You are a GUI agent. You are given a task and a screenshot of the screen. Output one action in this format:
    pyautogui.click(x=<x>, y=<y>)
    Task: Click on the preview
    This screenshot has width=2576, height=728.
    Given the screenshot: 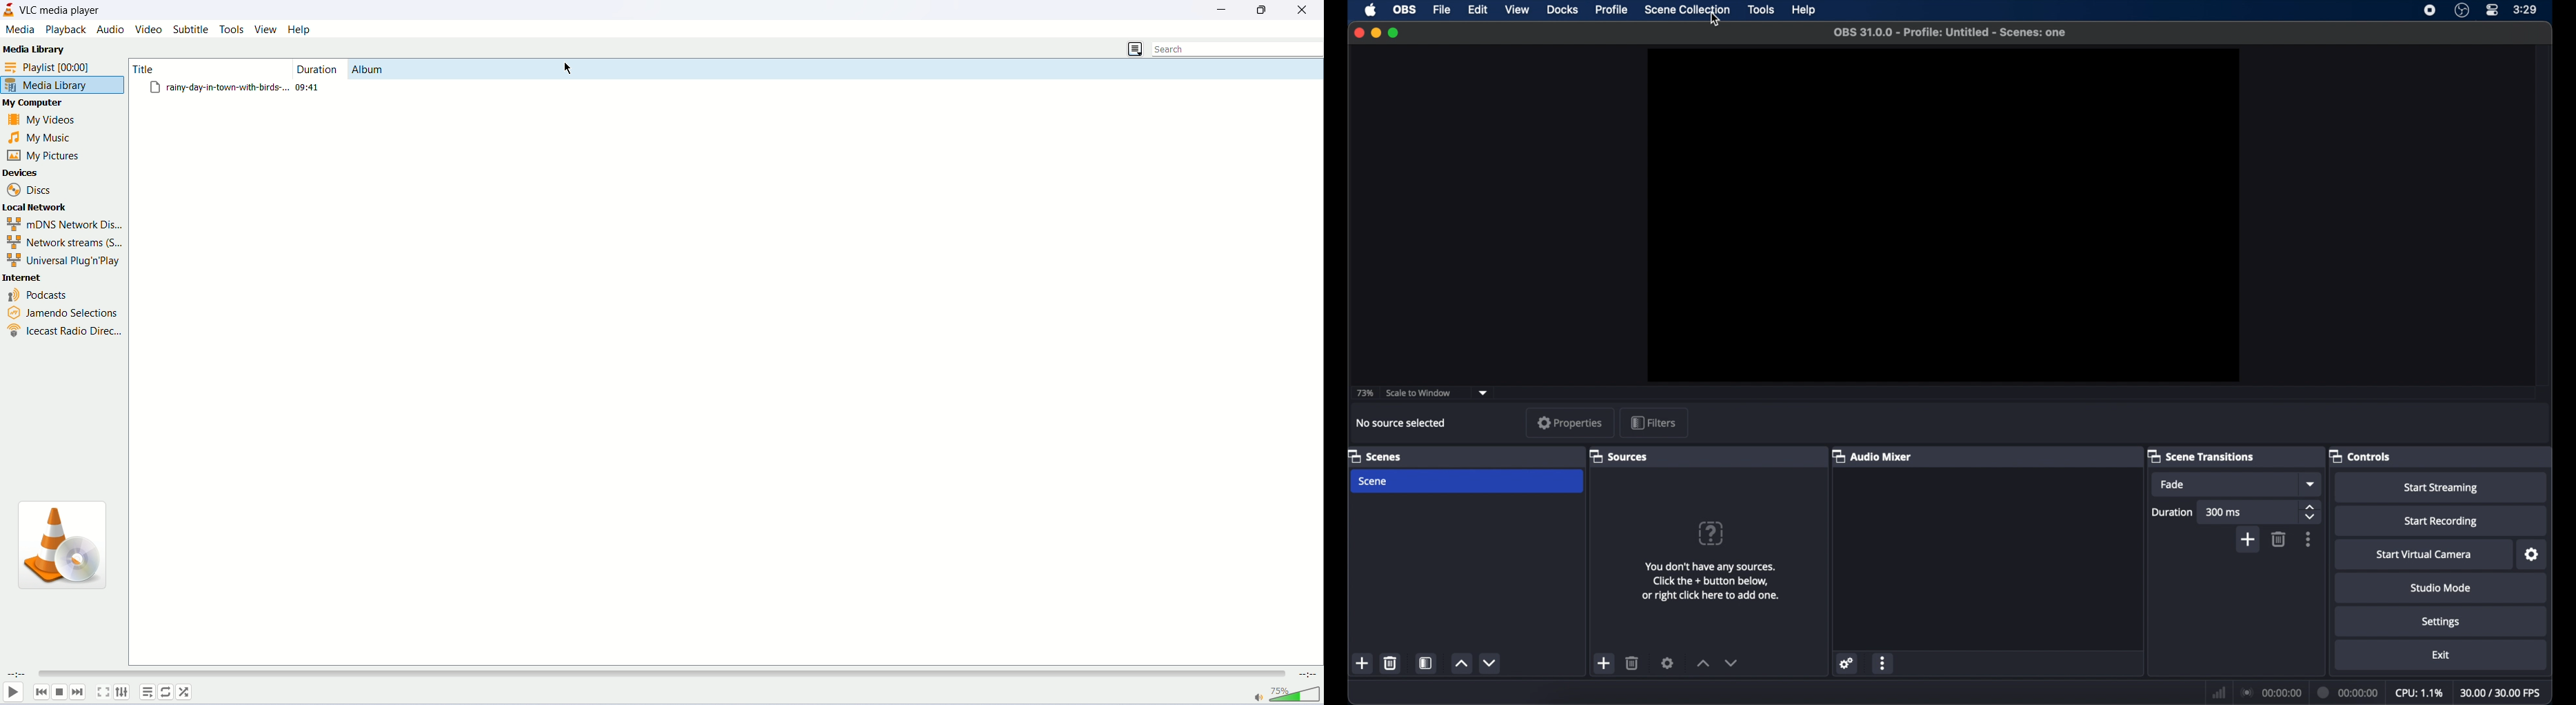 What is the action you would take?
    pyautogui.click(x=1945, y=216)
    